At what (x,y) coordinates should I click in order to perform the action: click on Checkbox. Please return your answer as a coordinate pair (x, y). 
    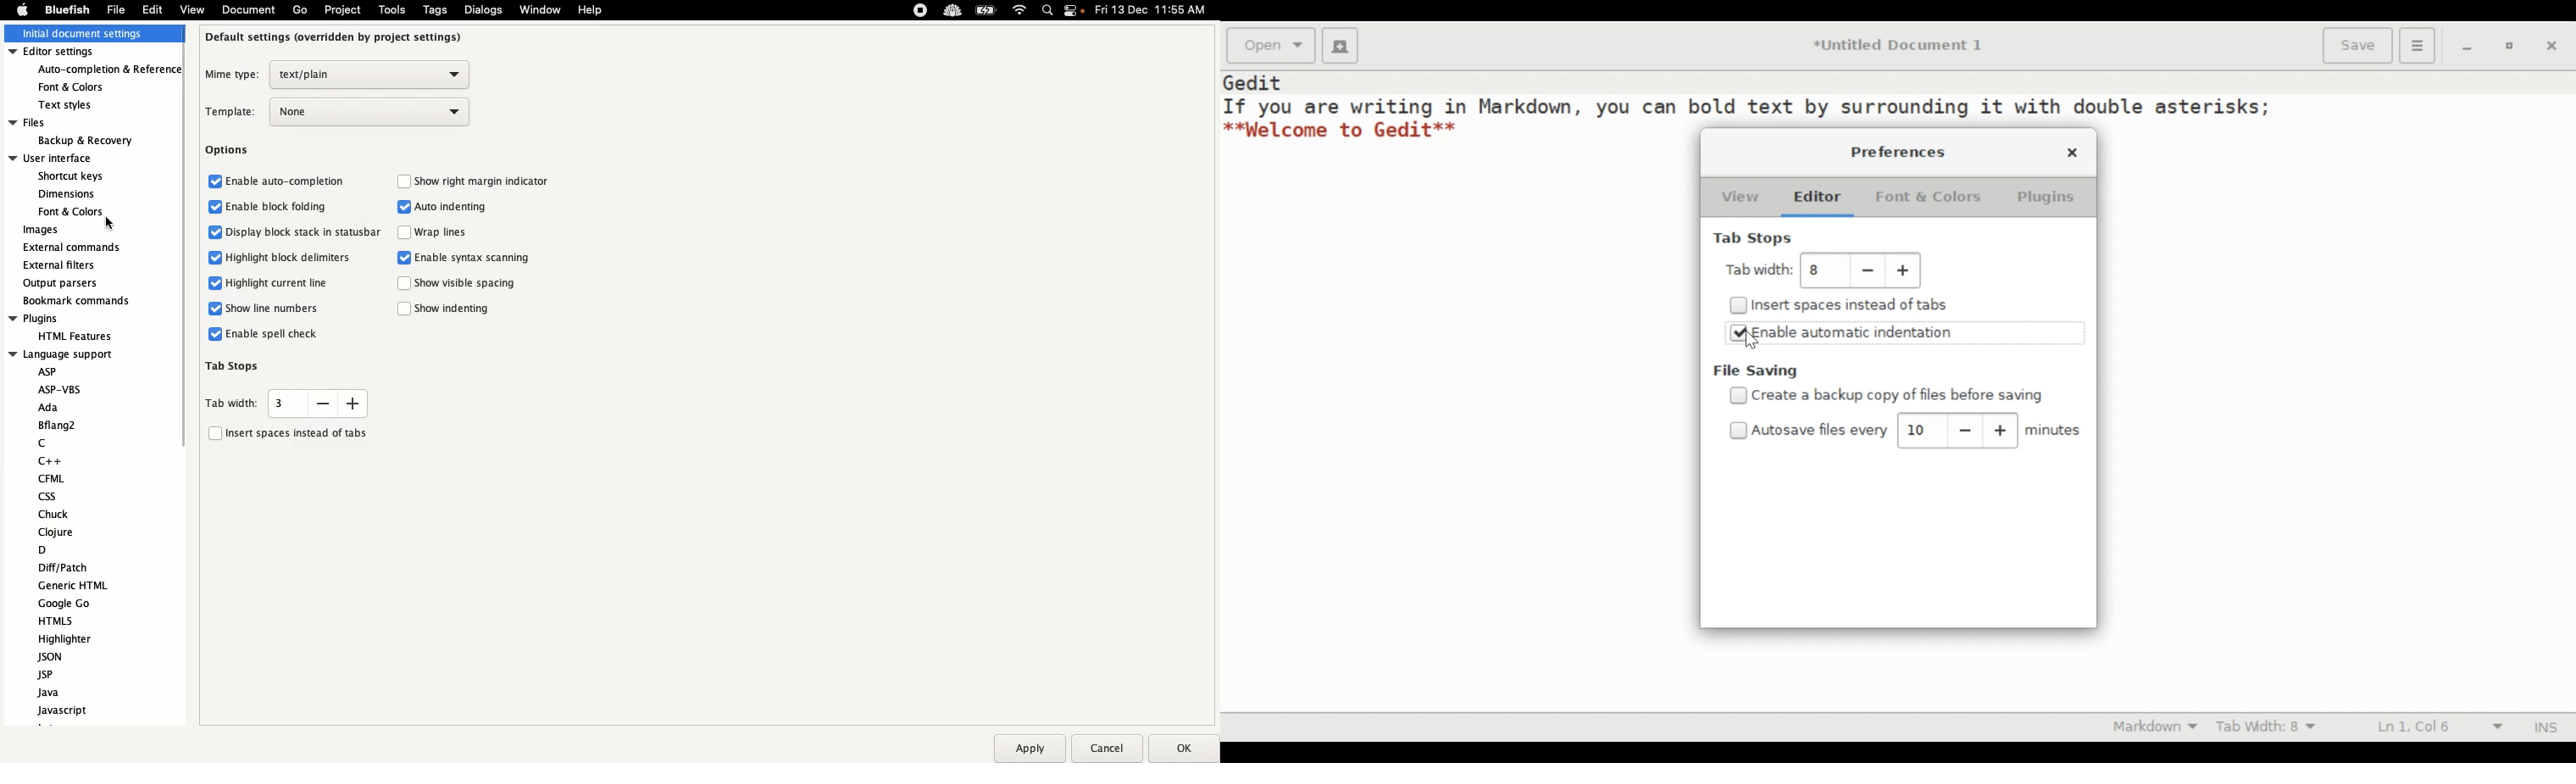
    Looking at the image, I should click on (1739, 307).